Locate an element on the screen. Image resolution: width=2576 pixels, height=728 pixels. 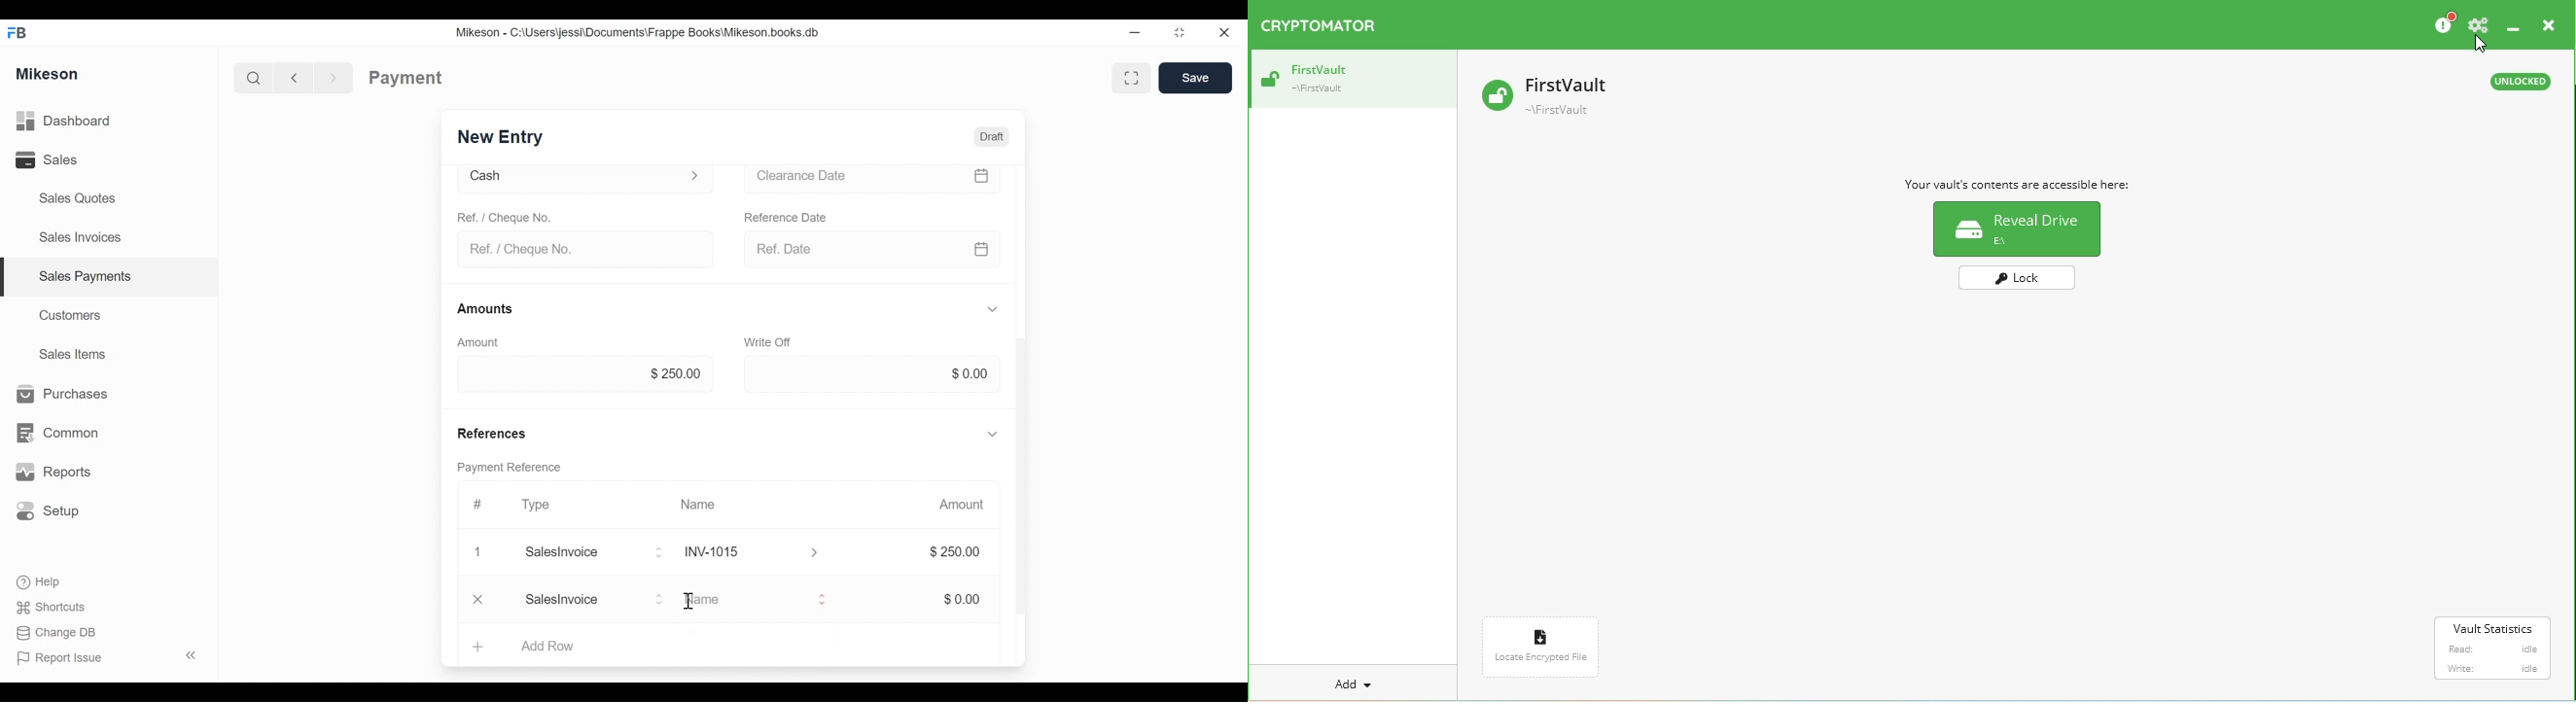
Salesinvoice is located at coordinates (592, 553).